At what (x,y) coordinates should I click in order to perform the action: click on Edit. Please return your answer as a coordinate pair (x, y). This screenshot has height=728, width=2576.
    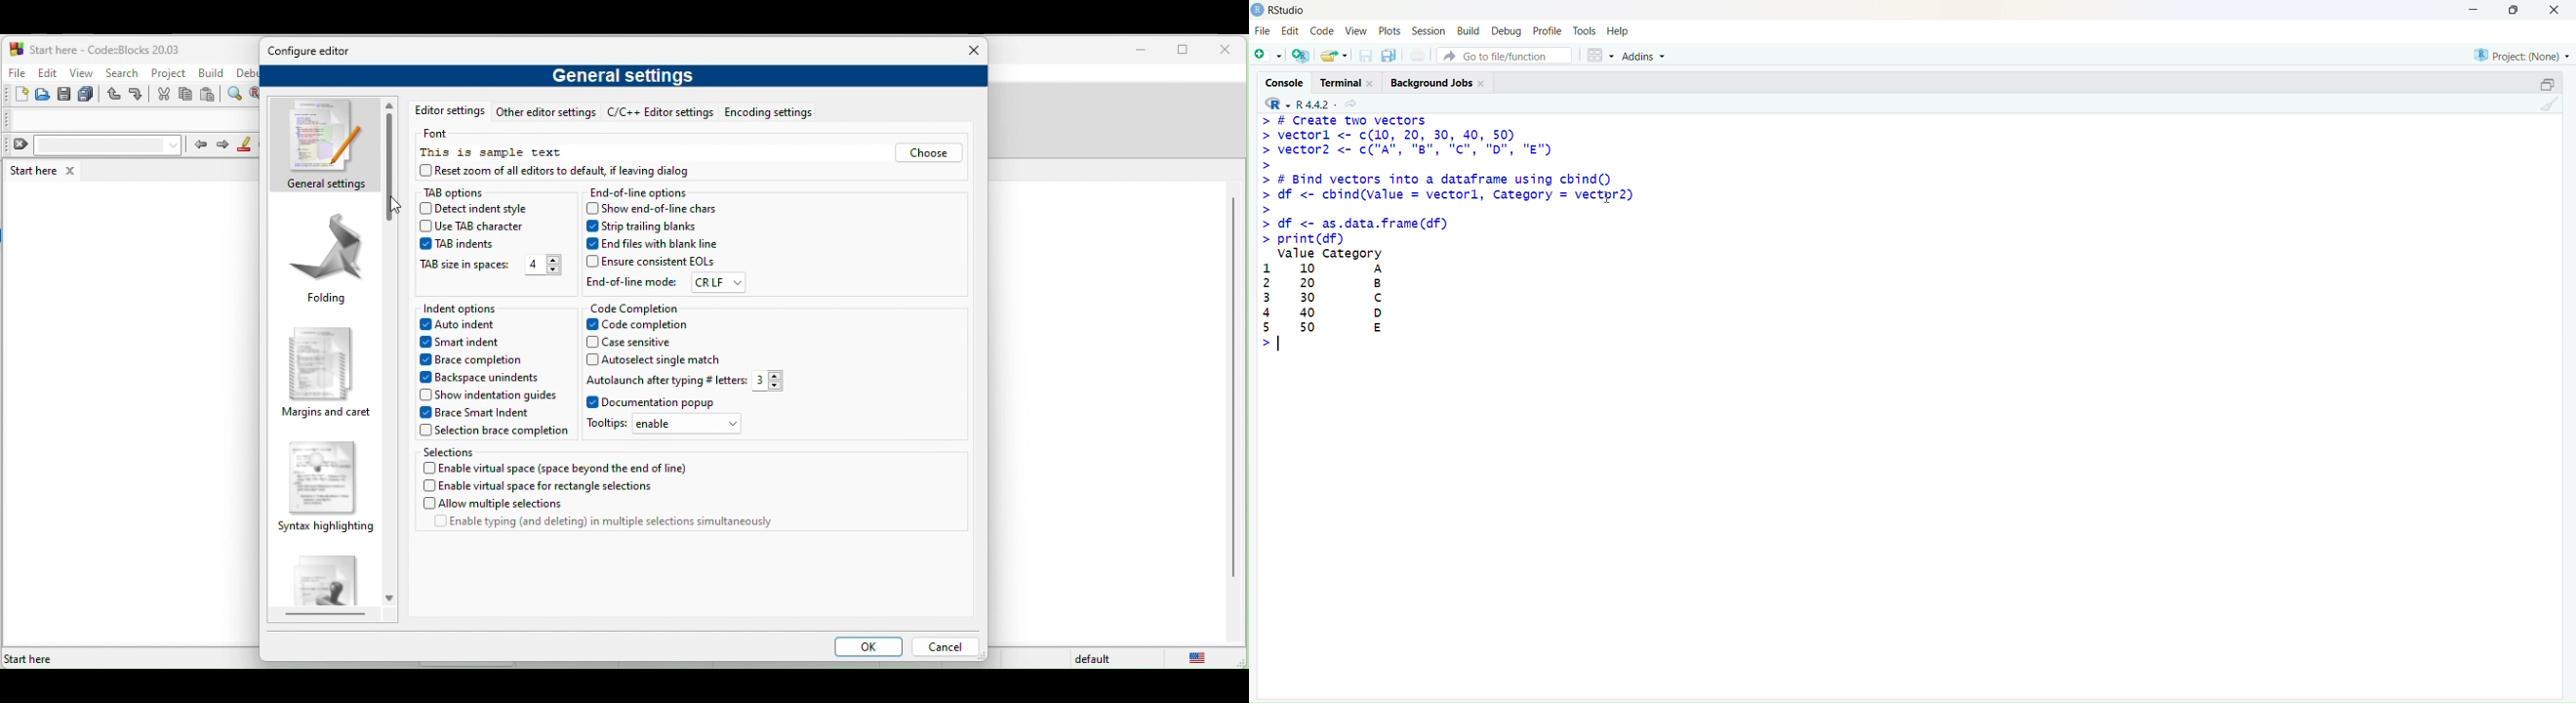
    Looking at the image, I should click on (1291, 31).